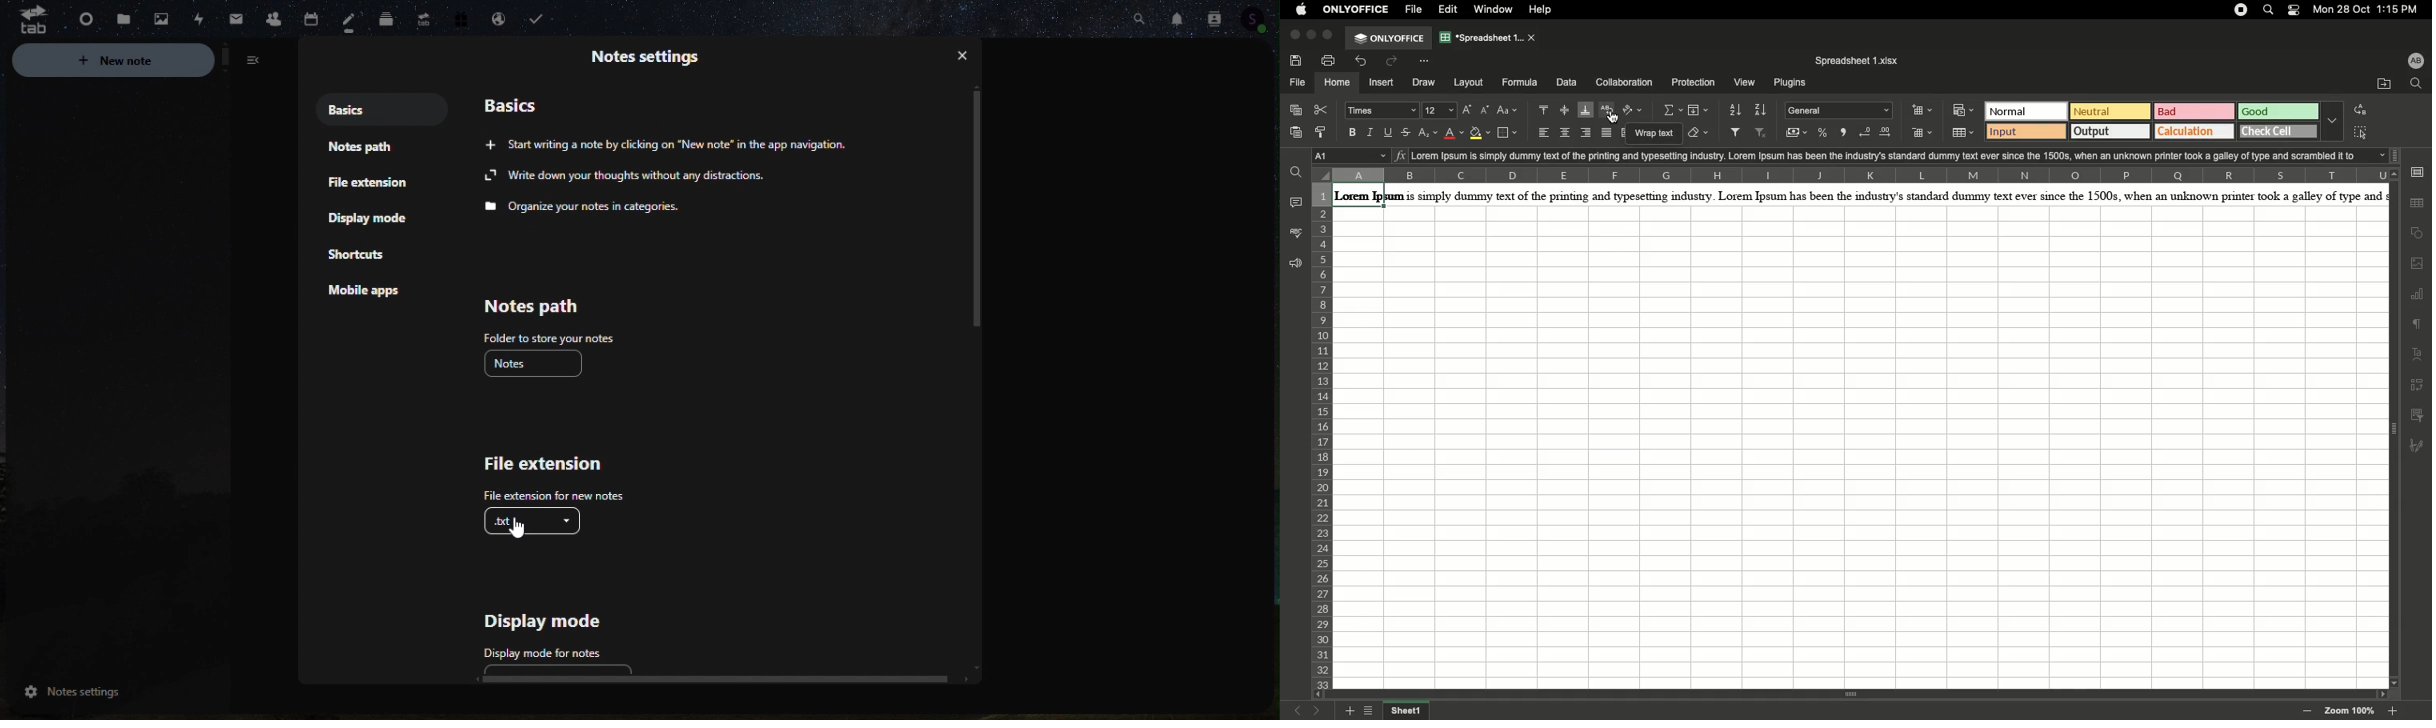 Image resolution: width=2436 pixels, height=728 pixels. Describe the element at coordinates (1746, 83) in the screenshot. I see `View` at that location.